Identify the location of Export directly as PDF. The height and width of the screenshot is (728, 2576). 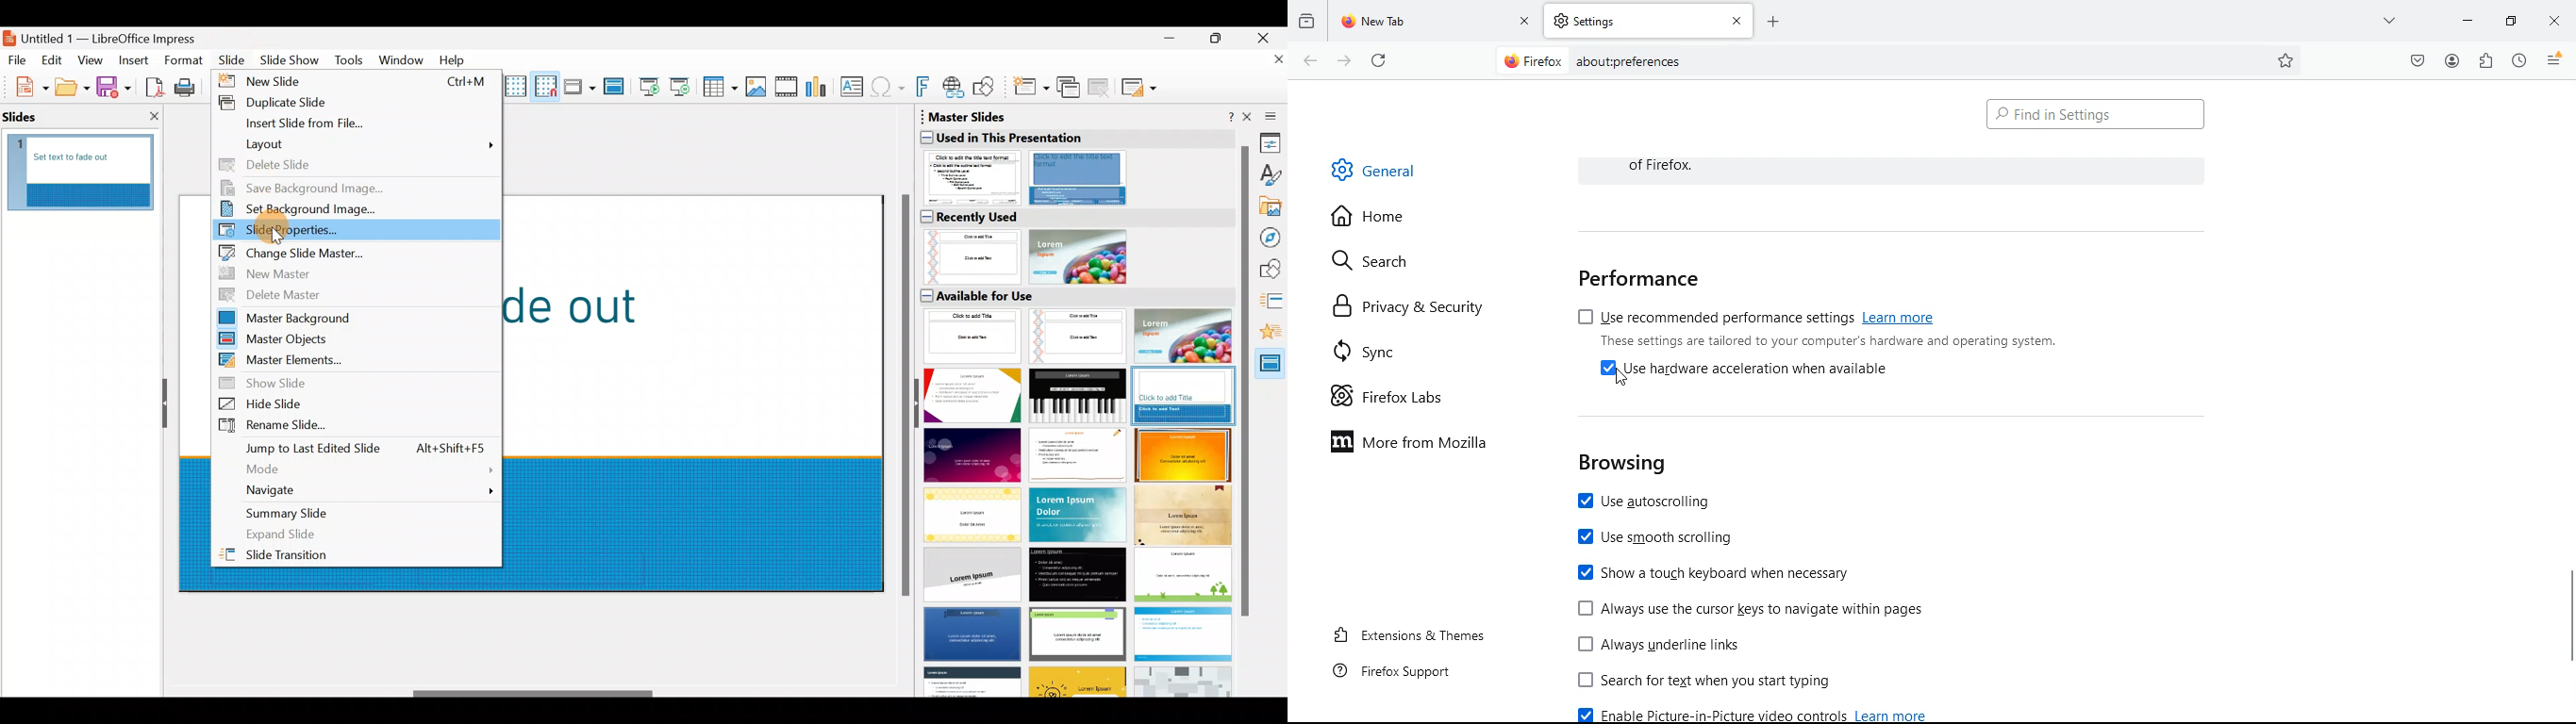
(152, 86).